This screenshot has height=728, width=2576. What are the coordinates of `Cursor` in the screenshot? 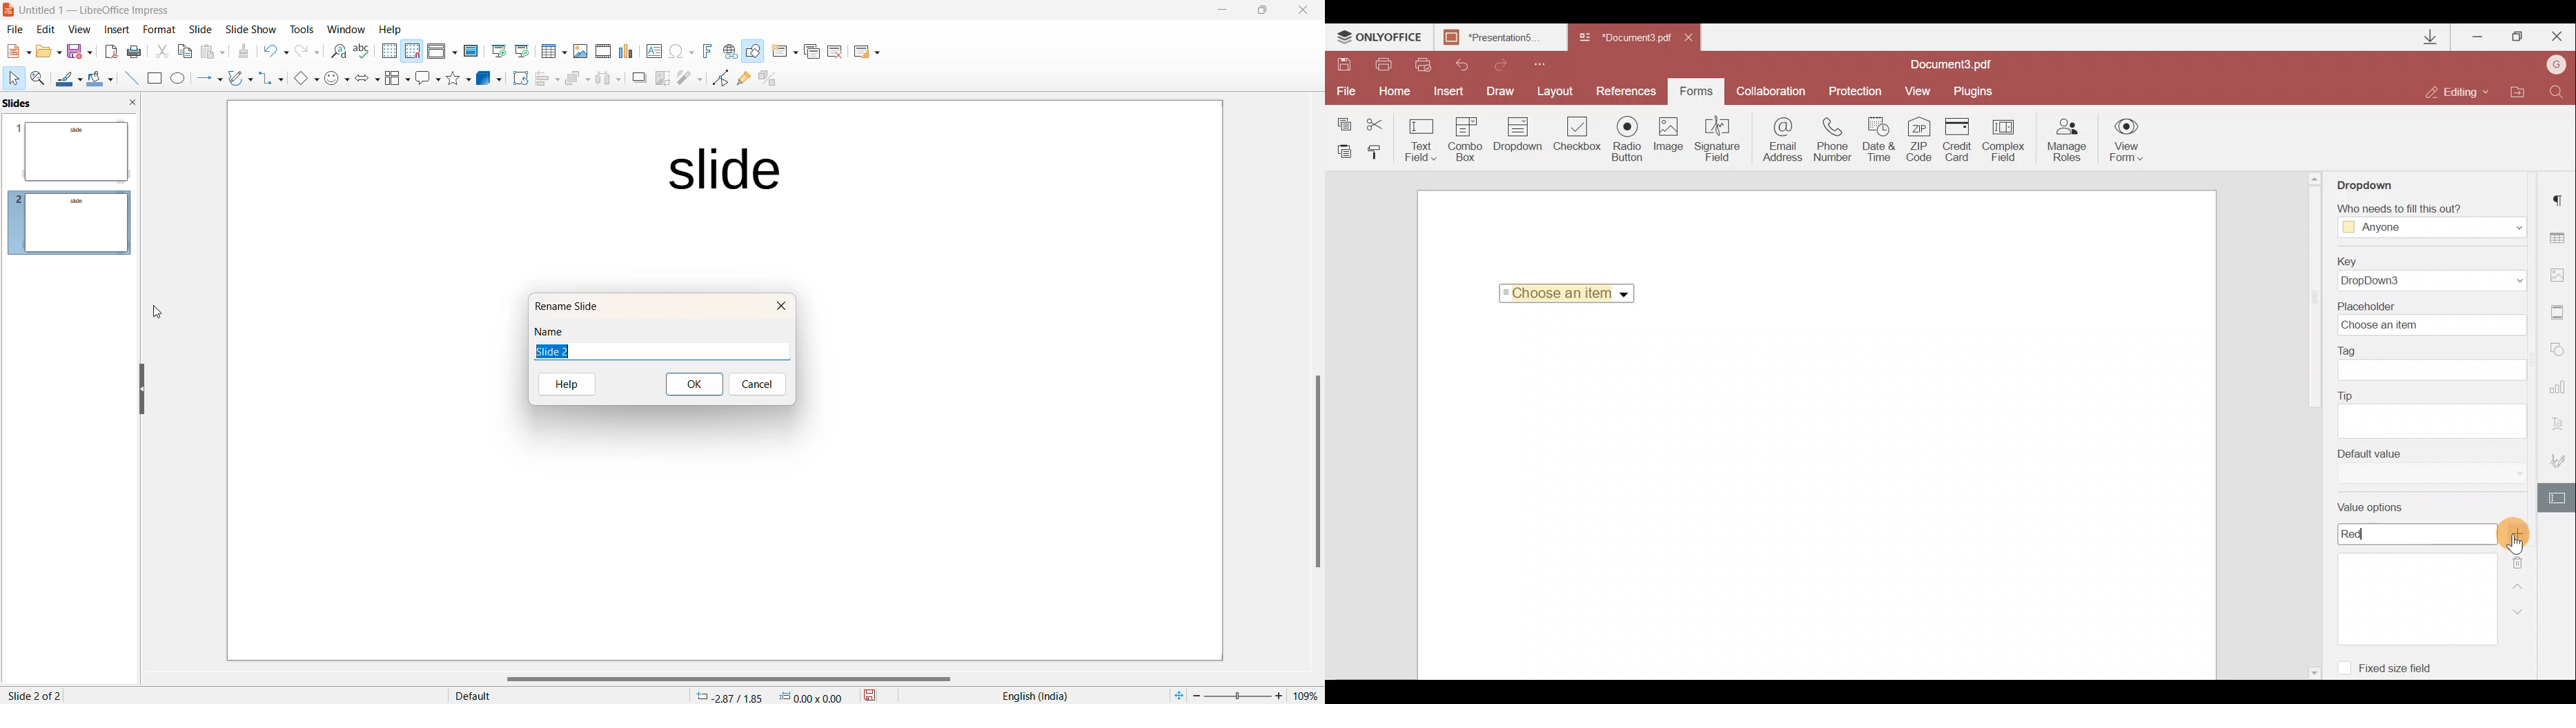 It's located at (2514, 545).